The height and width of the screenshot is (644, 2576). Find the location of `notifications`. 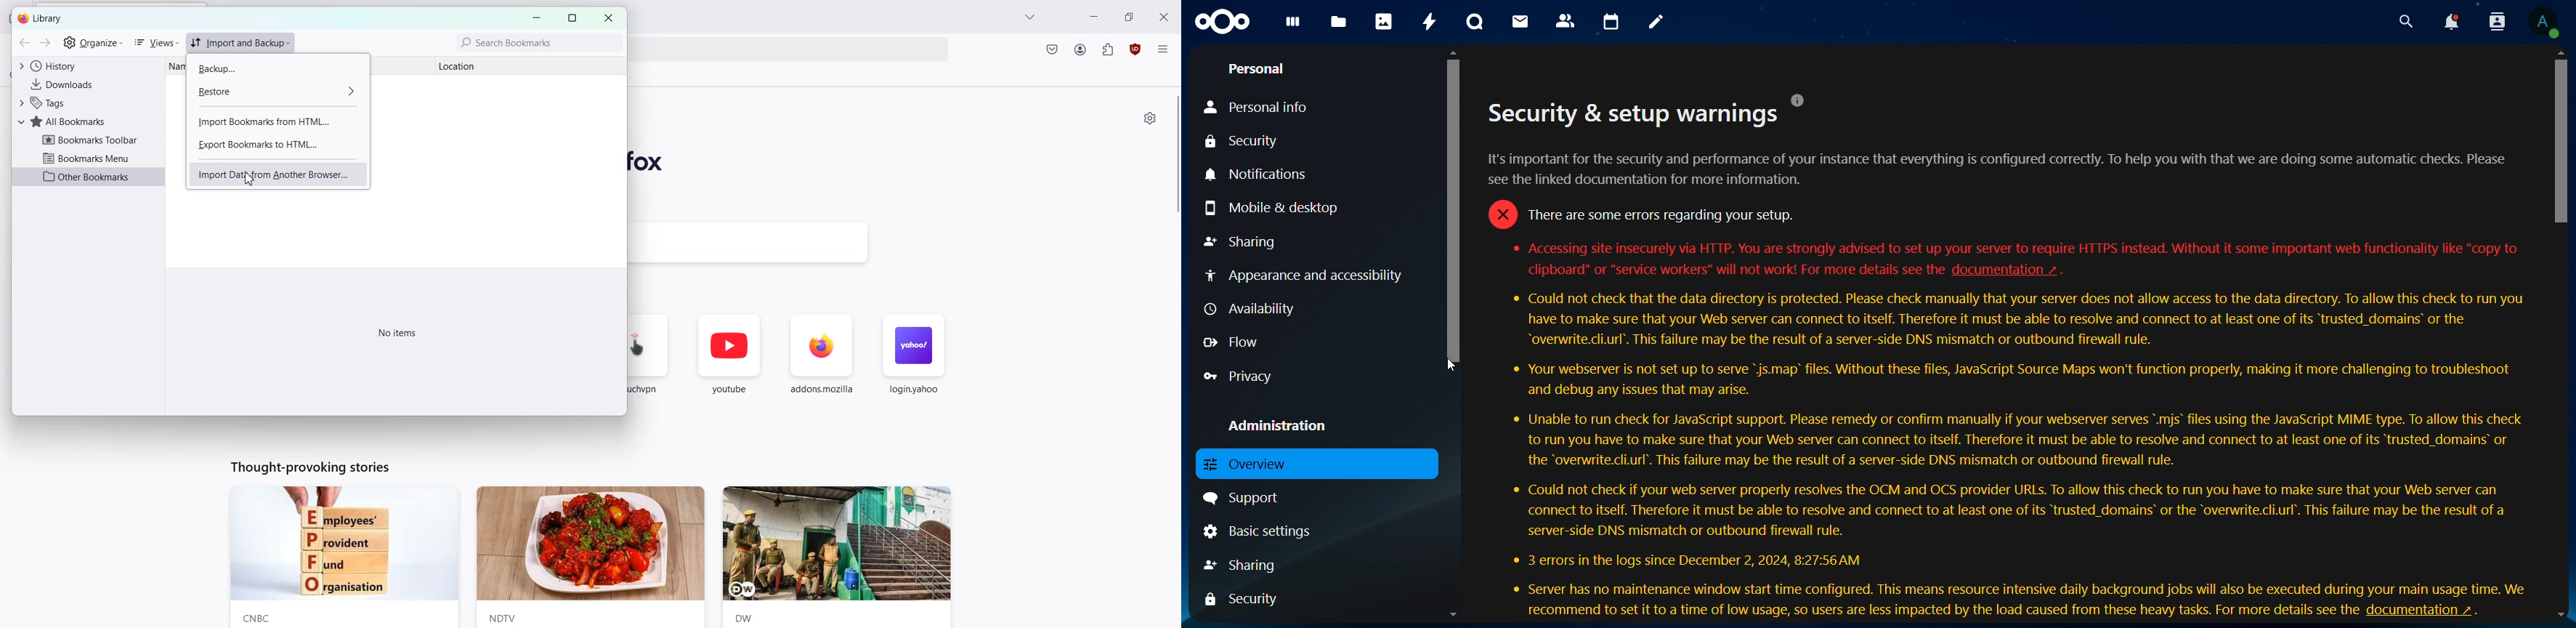

notifications is located at coordinates (2450, 22).